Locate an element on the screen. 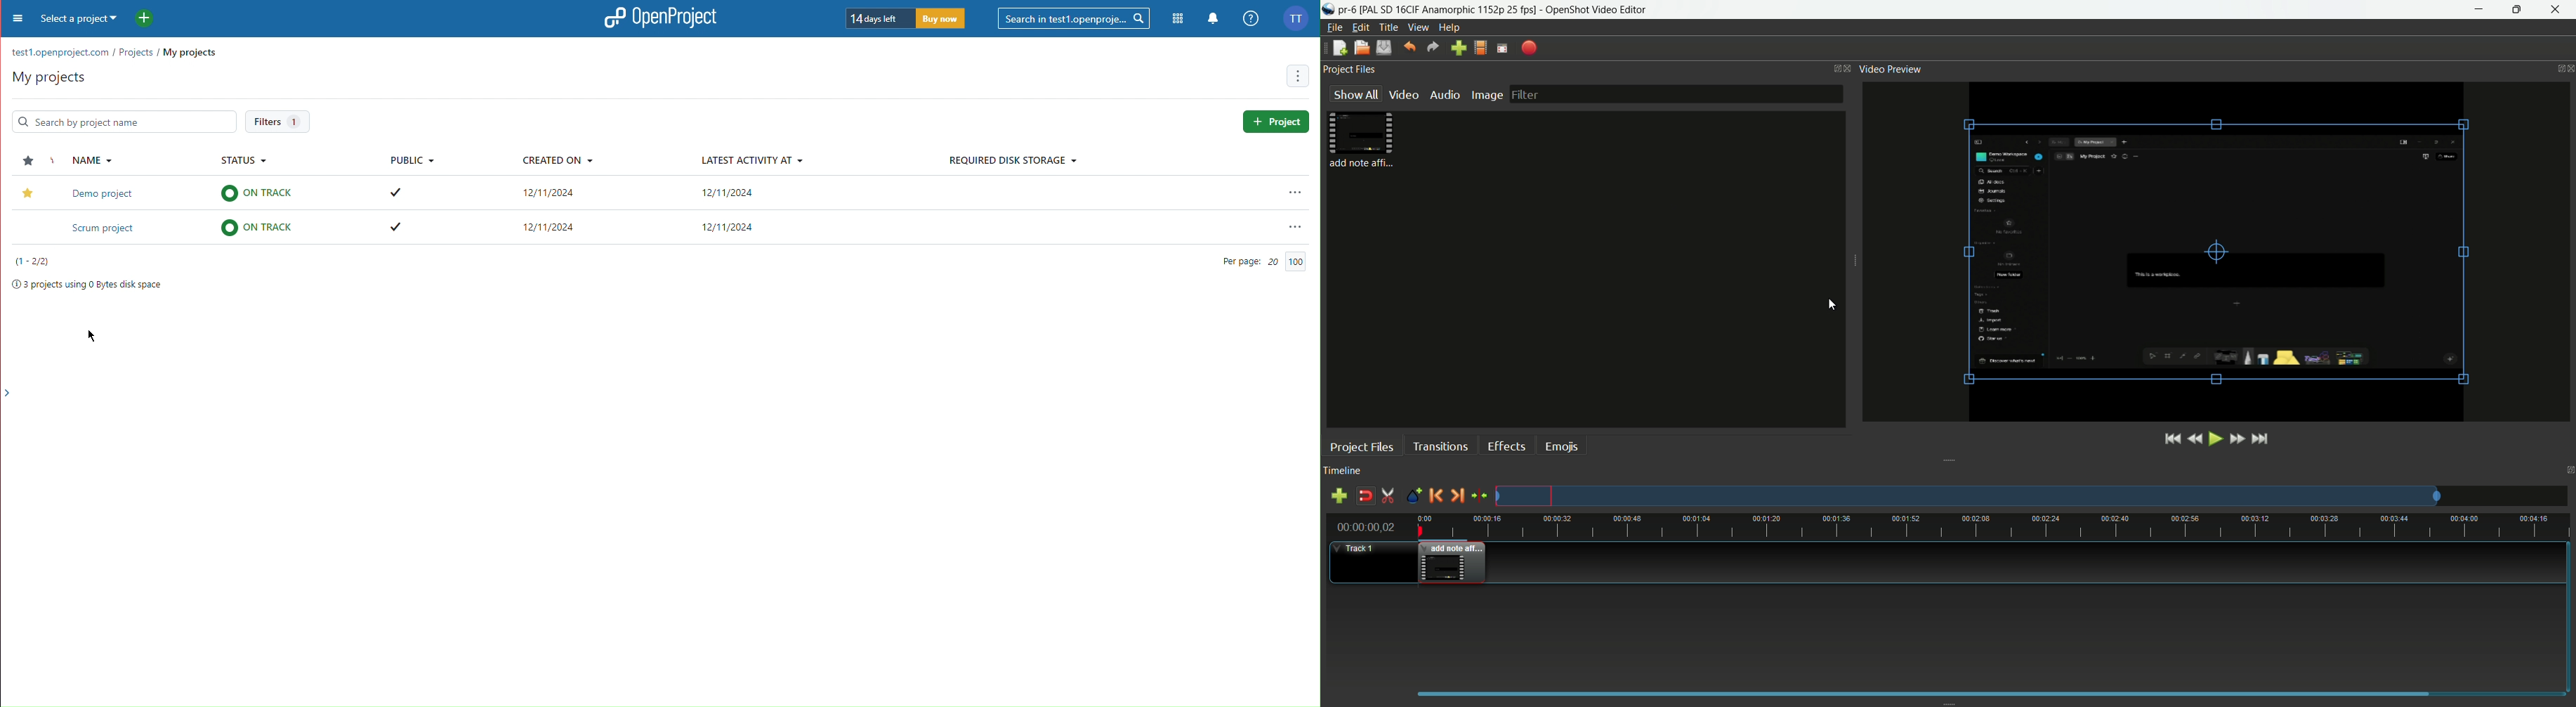 Image resolution: width=2576 pixels, height=728 pixels. close app is located at coordinates (2557, 10).